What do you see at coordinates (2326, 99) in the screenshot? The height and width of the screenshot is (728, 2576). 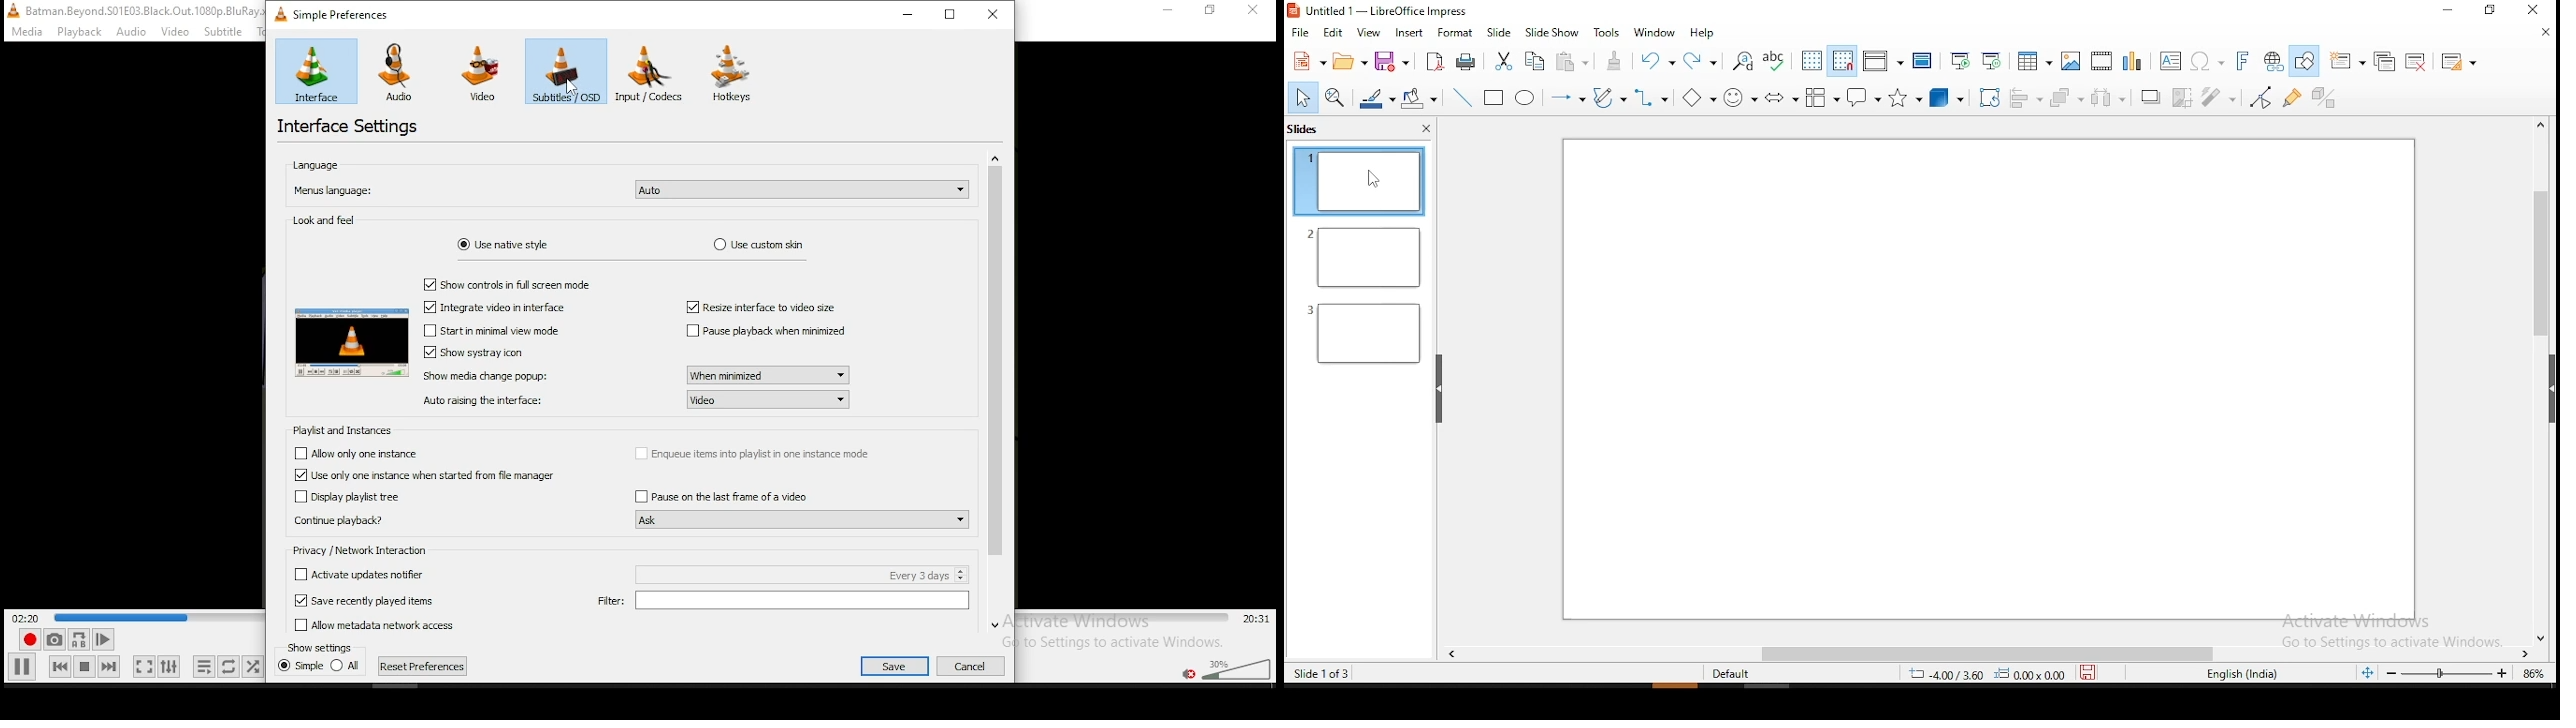 I see `toggle extrusion` at bounding box center [2326, 99].